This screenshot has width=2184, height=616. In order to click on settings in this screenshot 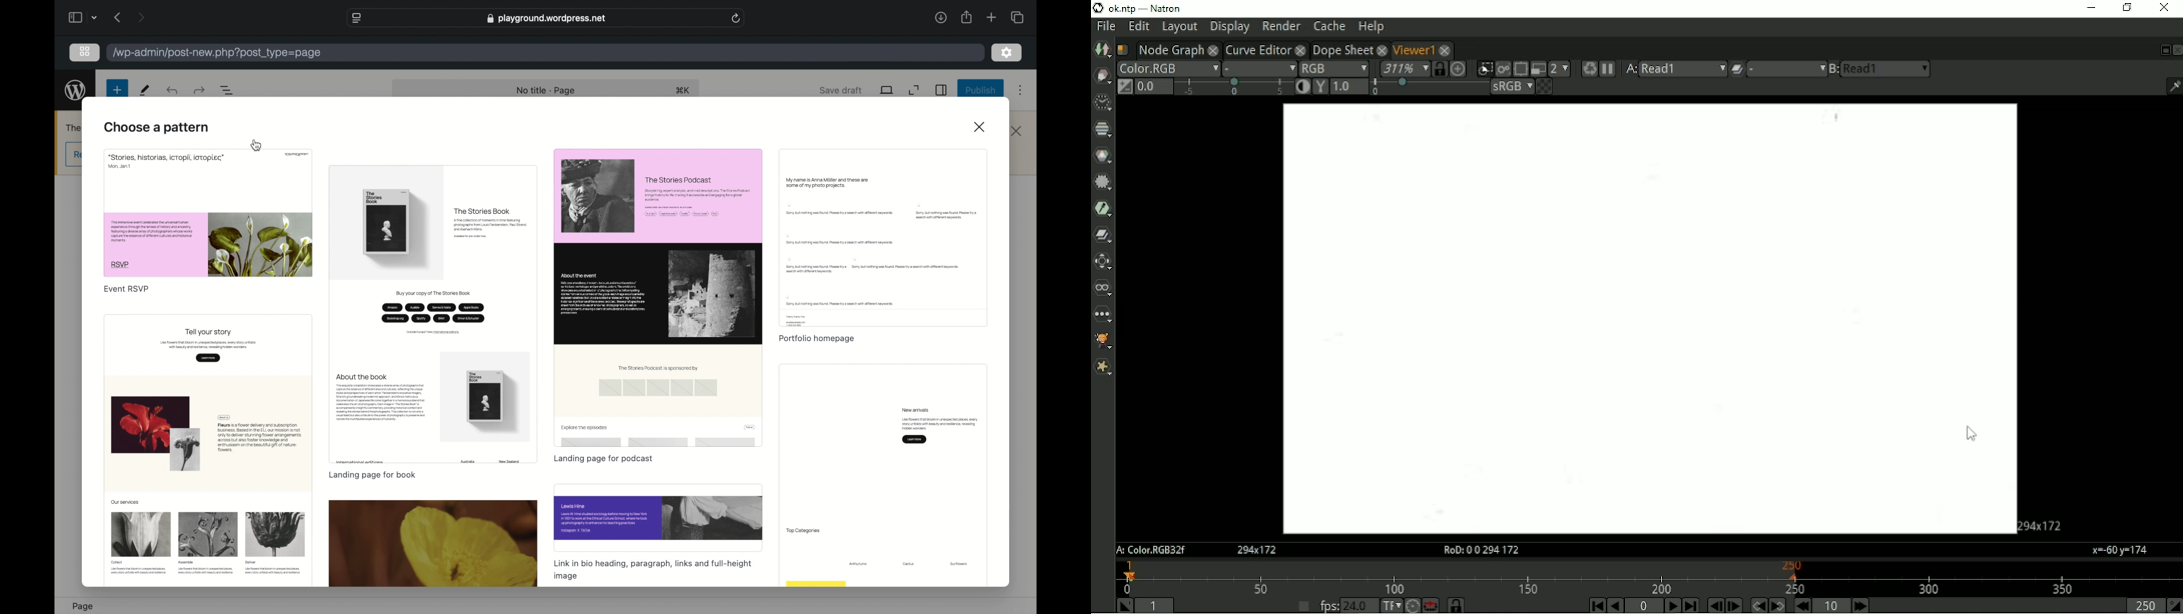, I will do `click(1007, 52)`.